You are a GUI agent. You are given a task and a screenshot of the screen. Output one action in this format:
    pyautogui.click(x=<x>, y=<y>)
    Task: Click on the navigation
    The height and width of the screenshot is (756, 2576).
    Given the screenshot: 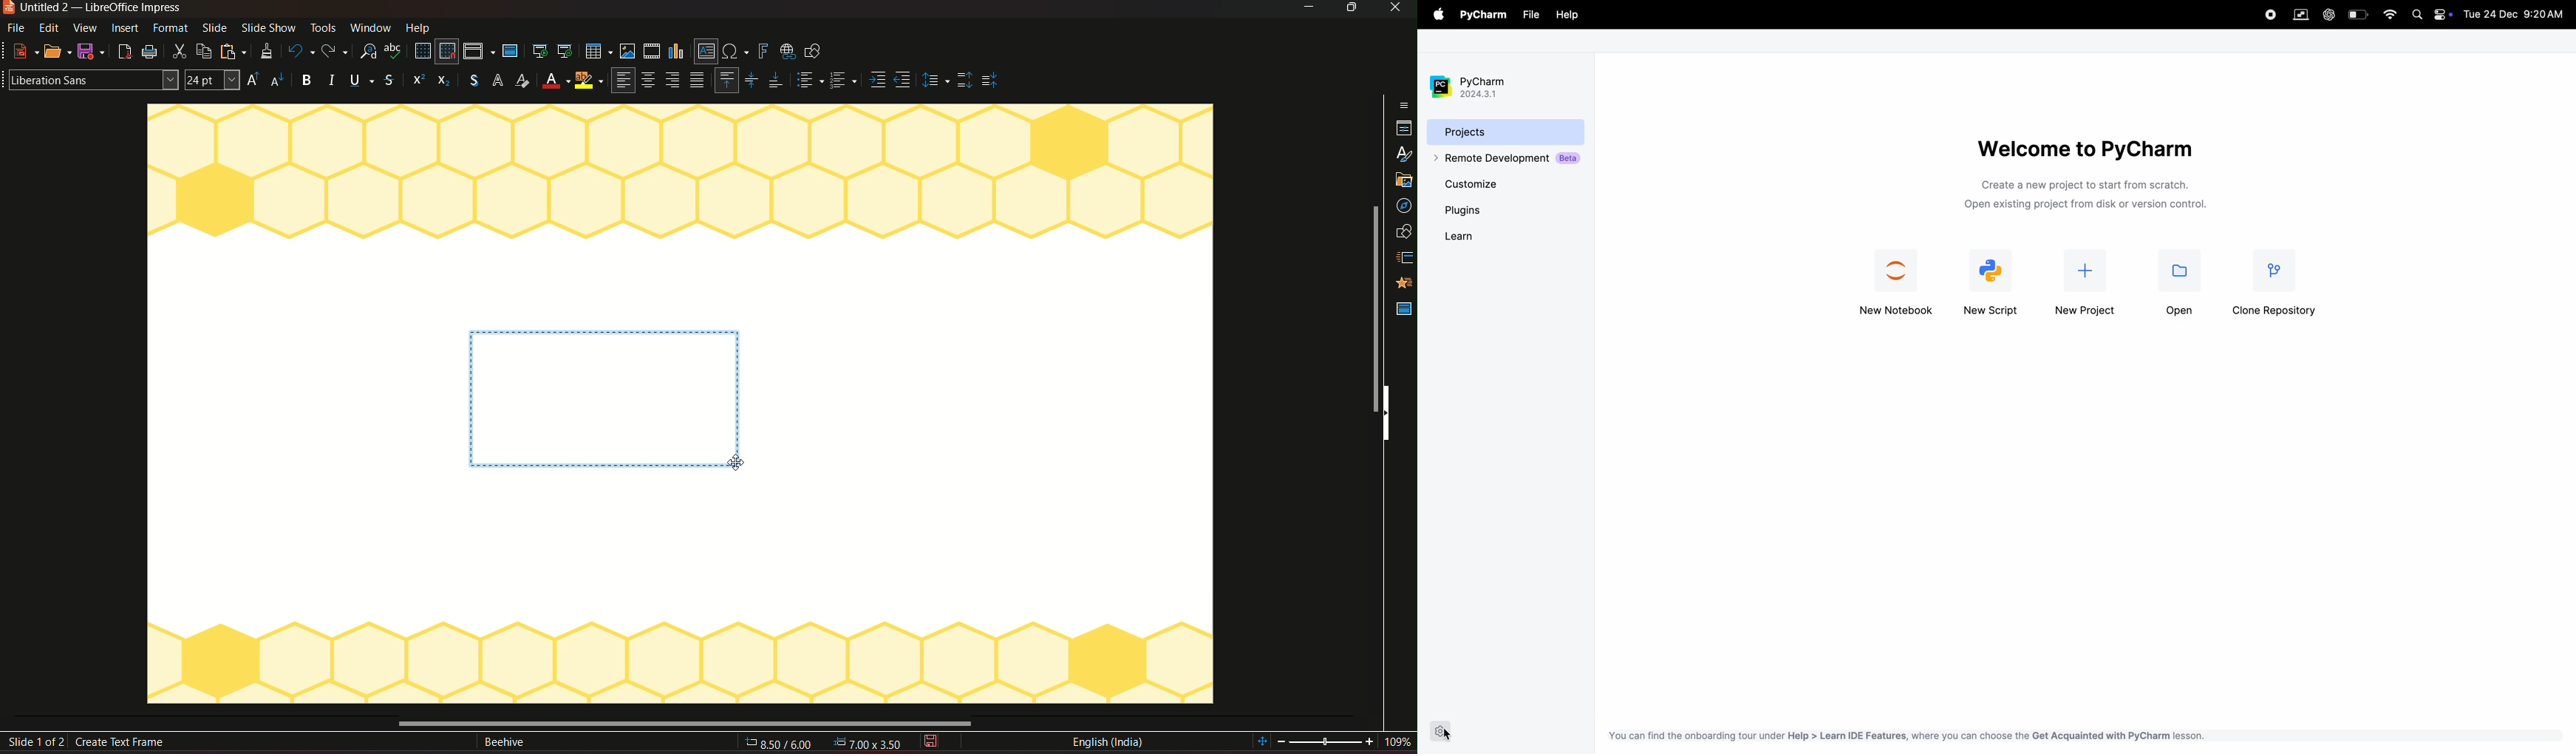 What is the action you would take?
    pyautogui.click(x=1404, y=177)
    